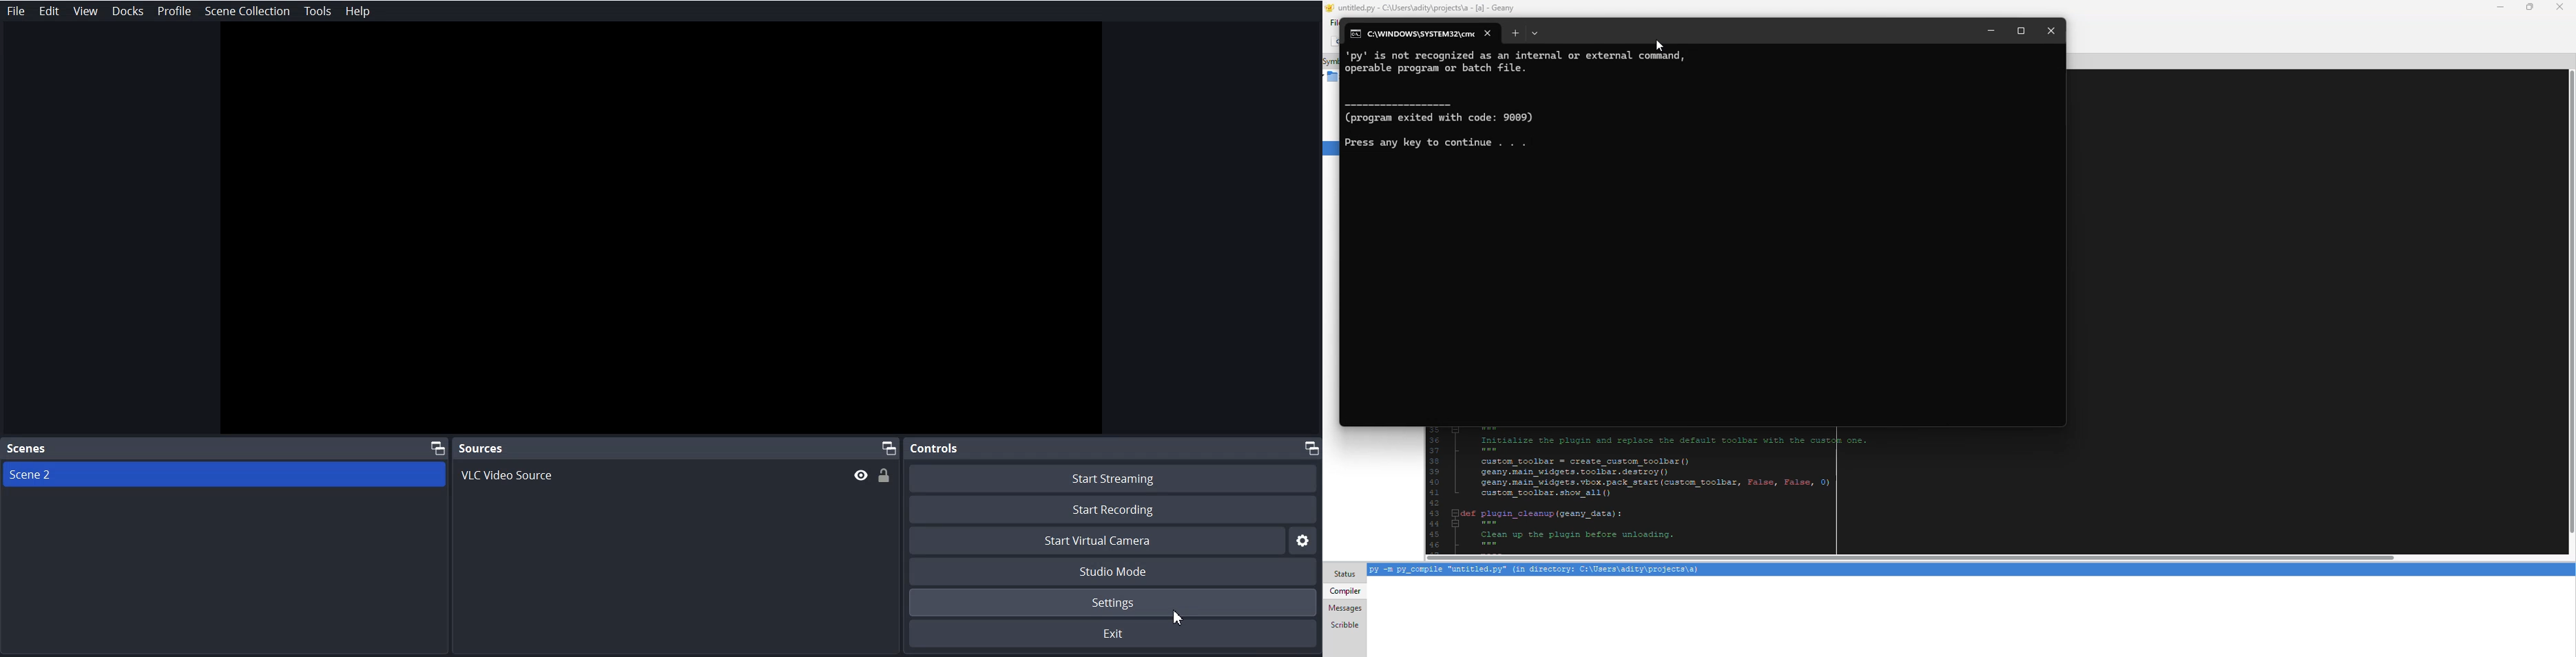  I want to click on Exit, so click(1115, 634).